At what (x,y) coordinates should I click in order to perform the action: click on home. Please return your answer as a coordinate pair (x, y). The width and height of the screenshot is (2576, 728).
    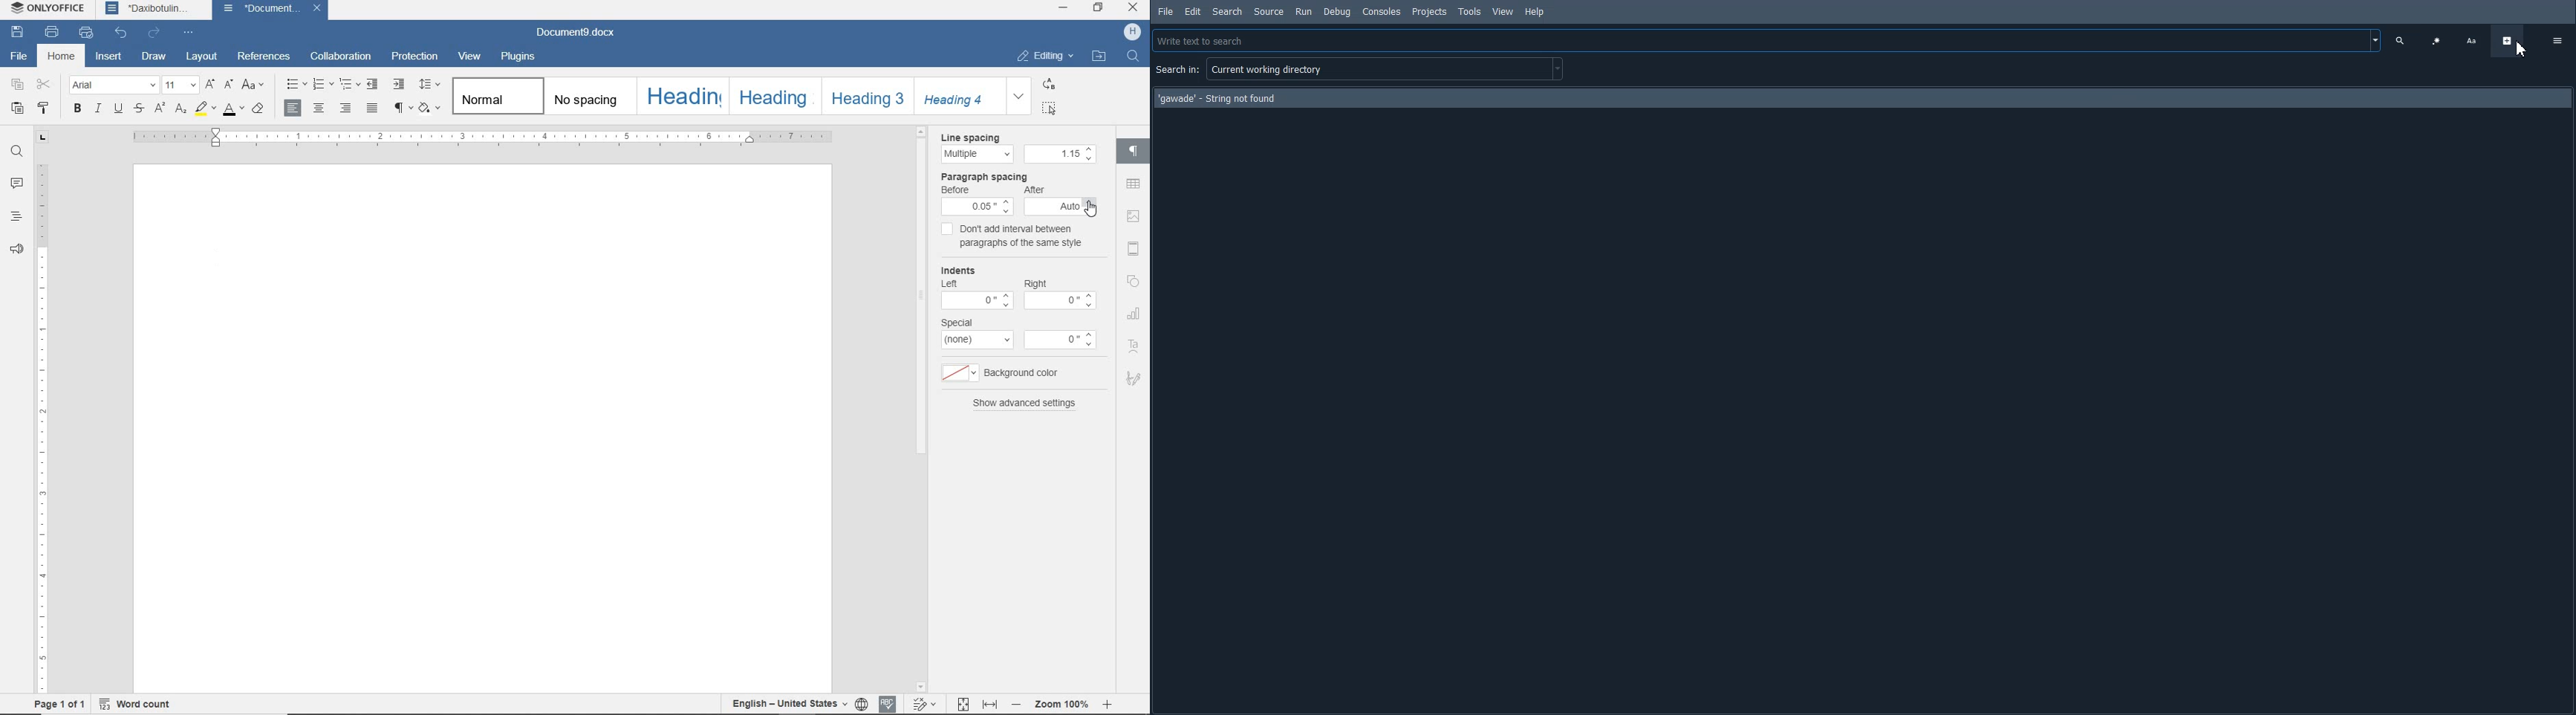
    Looking at the image, I should click on (60, 55).